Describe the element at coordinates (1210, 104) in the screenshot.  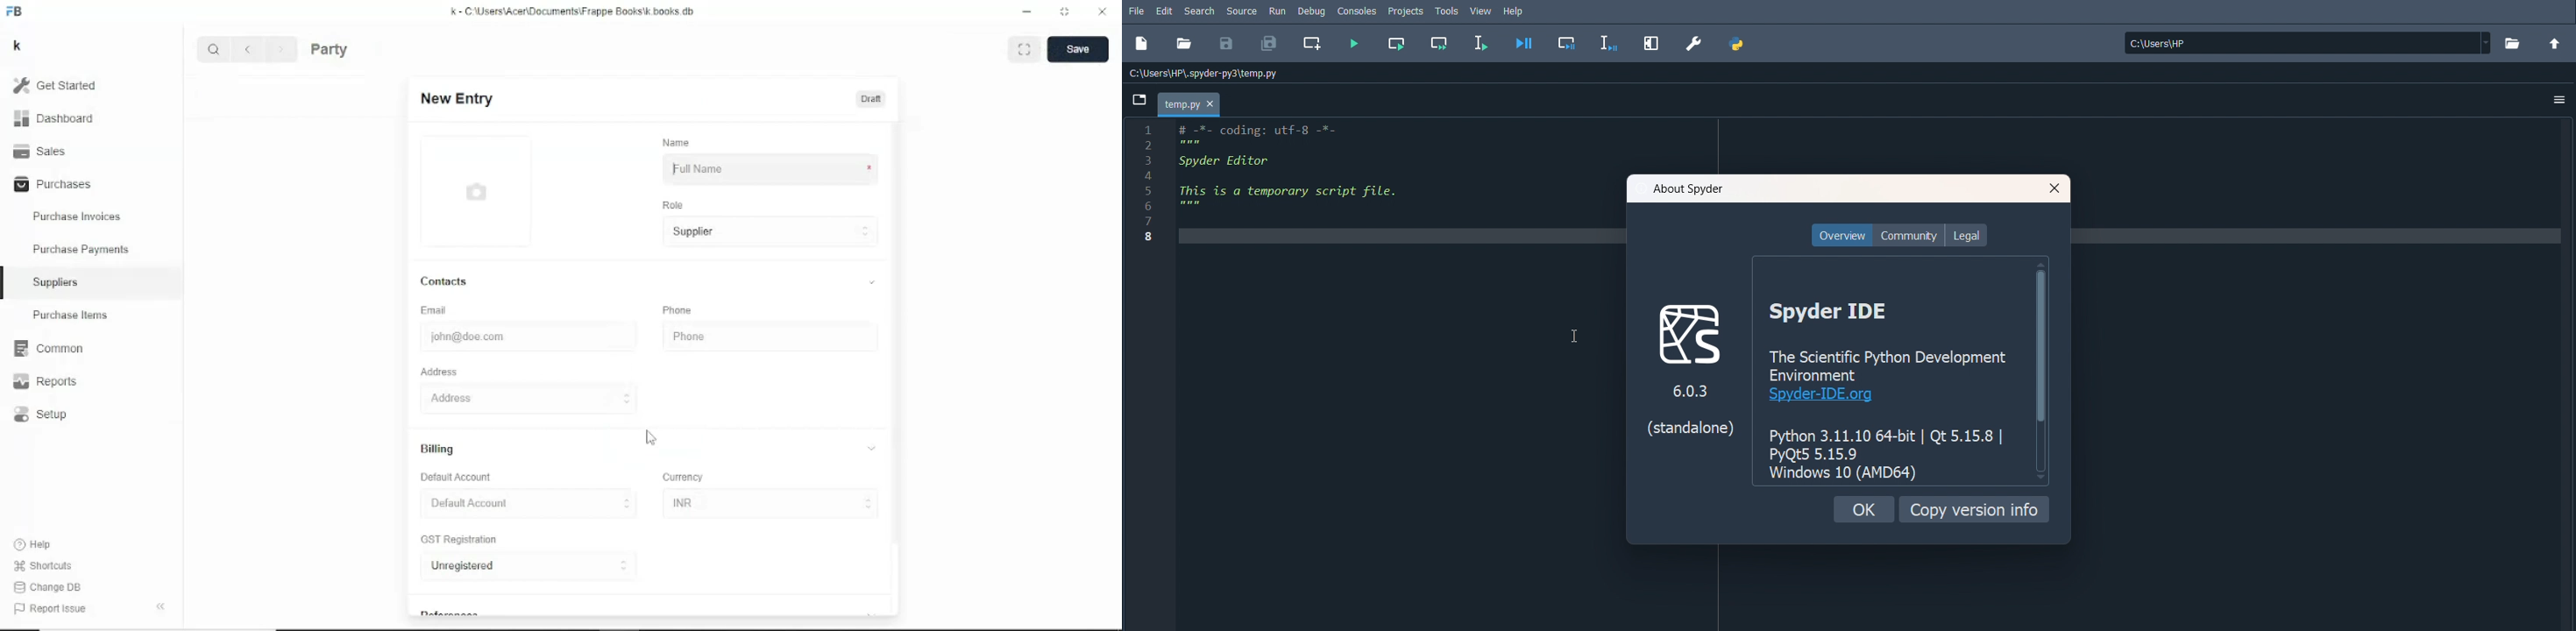
I see `cross` at that location.